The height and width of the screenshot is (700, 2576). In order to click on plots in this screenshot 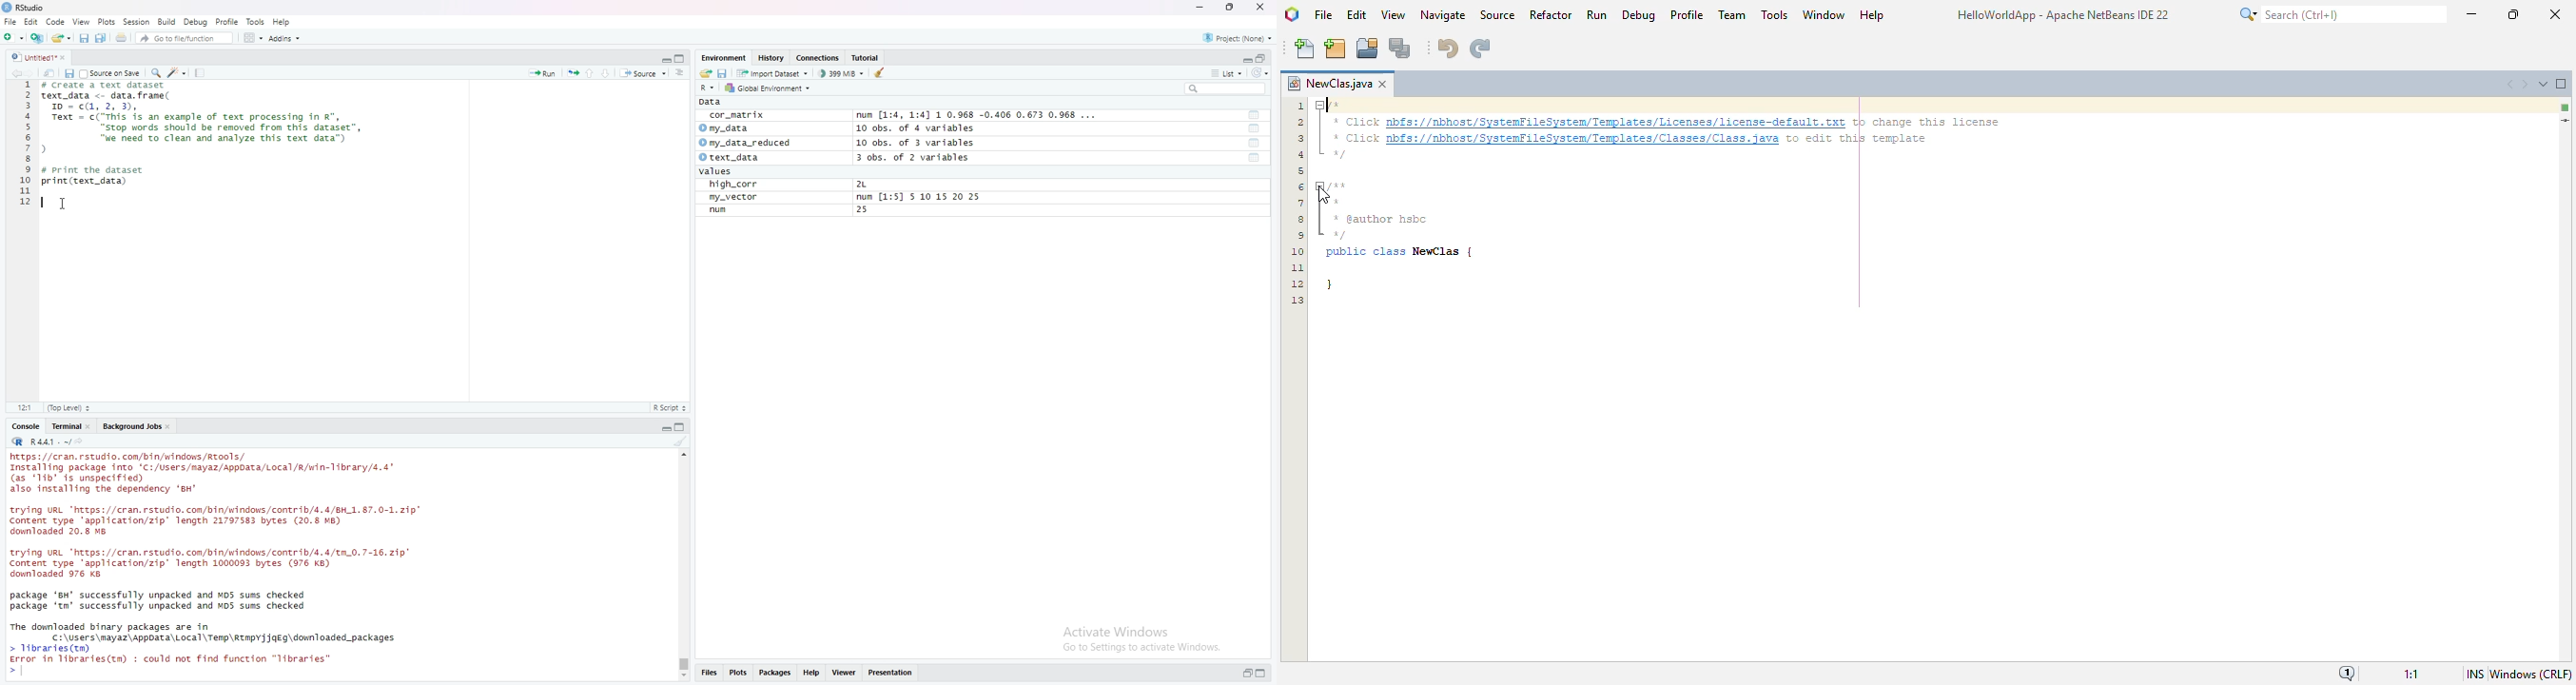, I will do `click(739, 673)`.